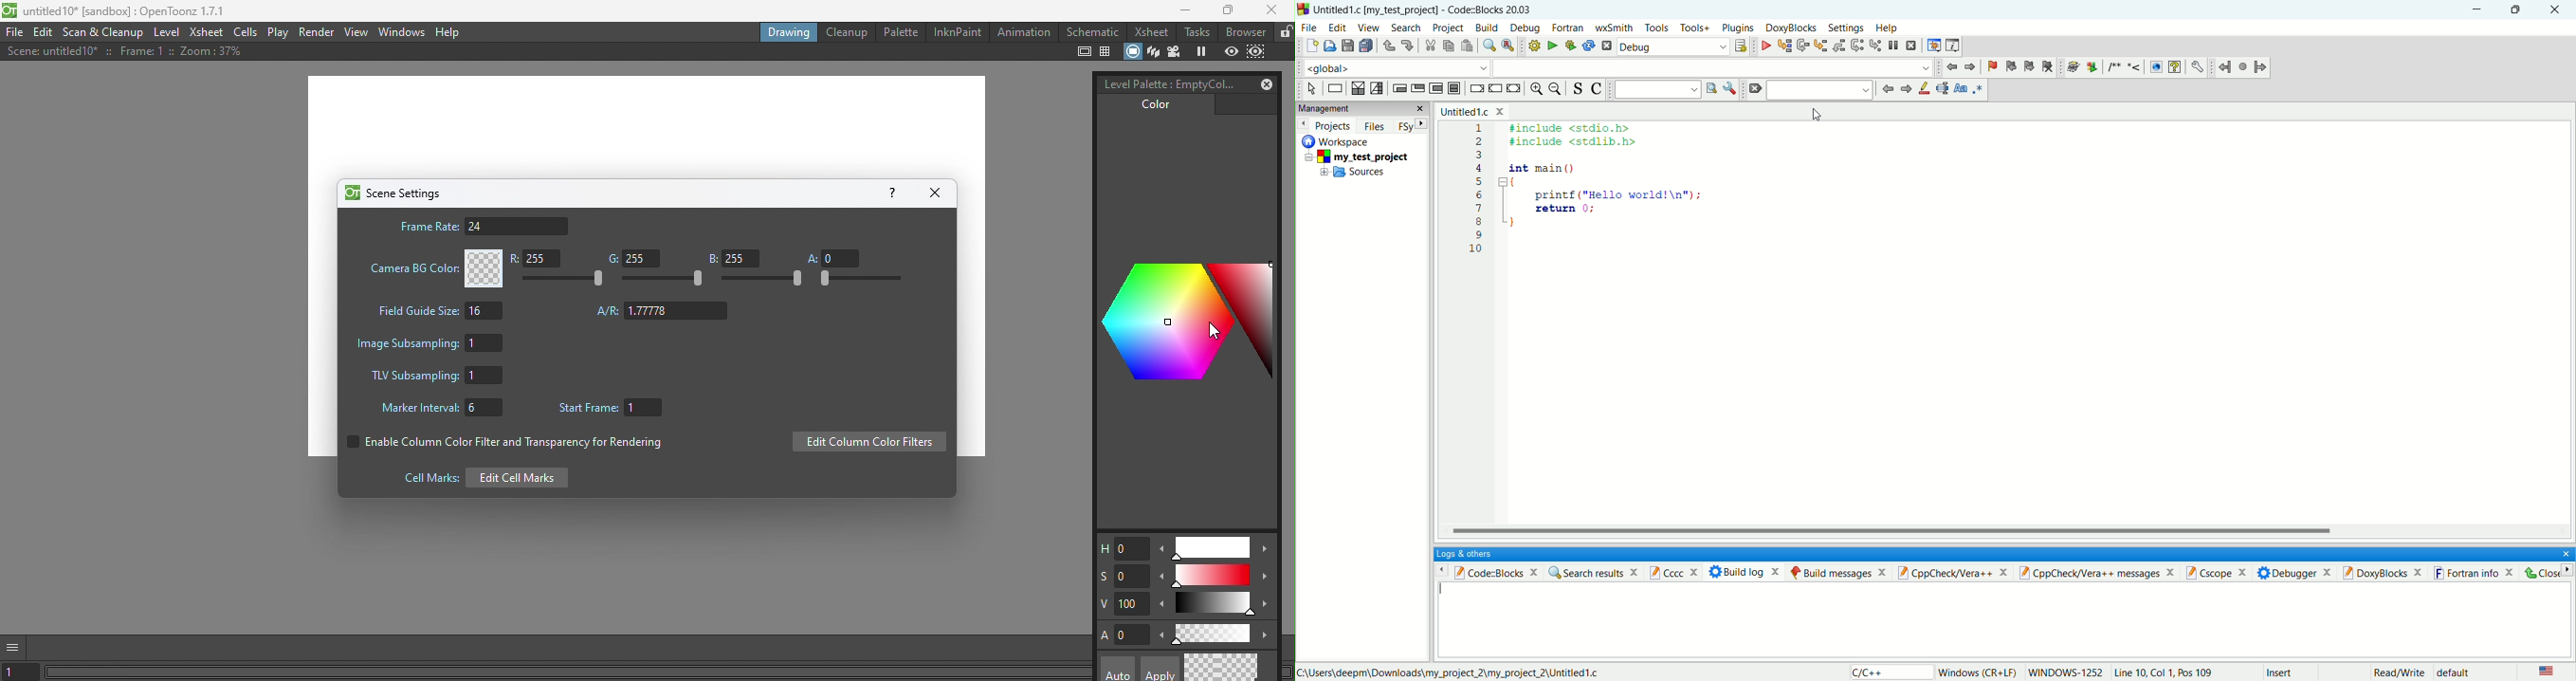 This screenshot has width=2576, height=700. Describe the element at coordinates (1487, 27) in the screenshot. I see `build` at that location.